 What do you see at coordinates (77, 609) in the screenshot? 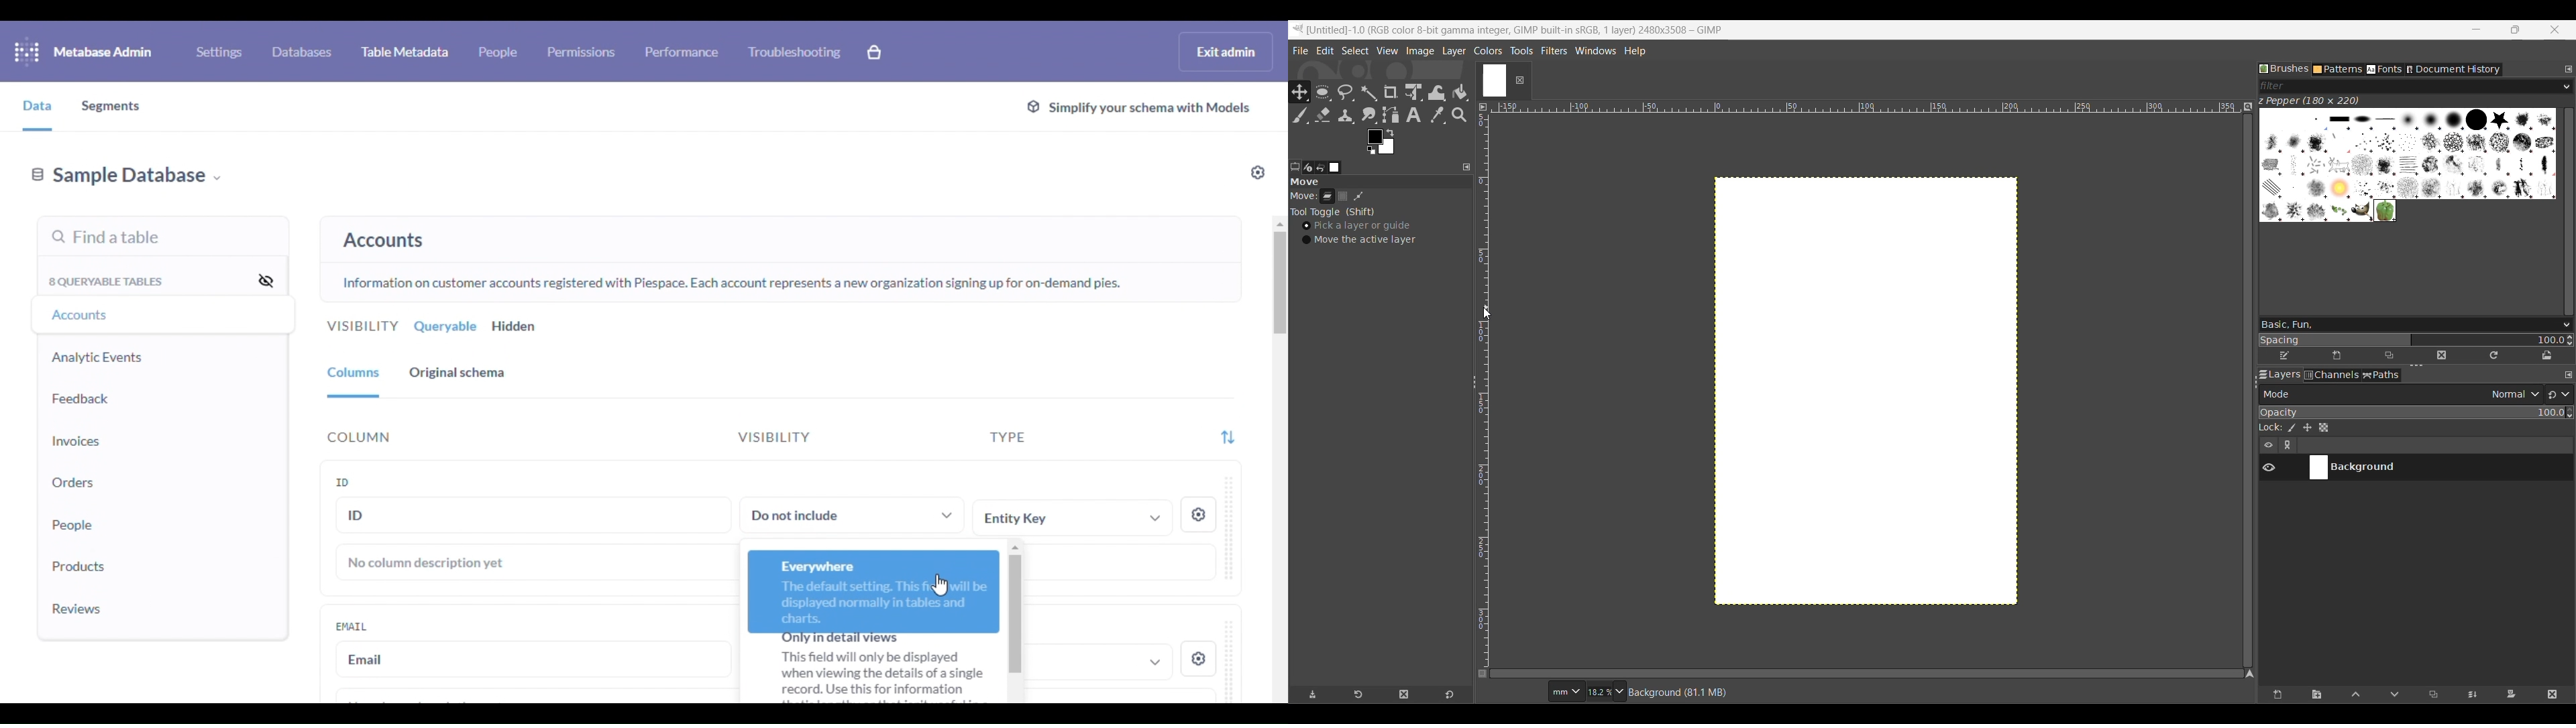
I see `reviews` at bounding box center [77, 609].